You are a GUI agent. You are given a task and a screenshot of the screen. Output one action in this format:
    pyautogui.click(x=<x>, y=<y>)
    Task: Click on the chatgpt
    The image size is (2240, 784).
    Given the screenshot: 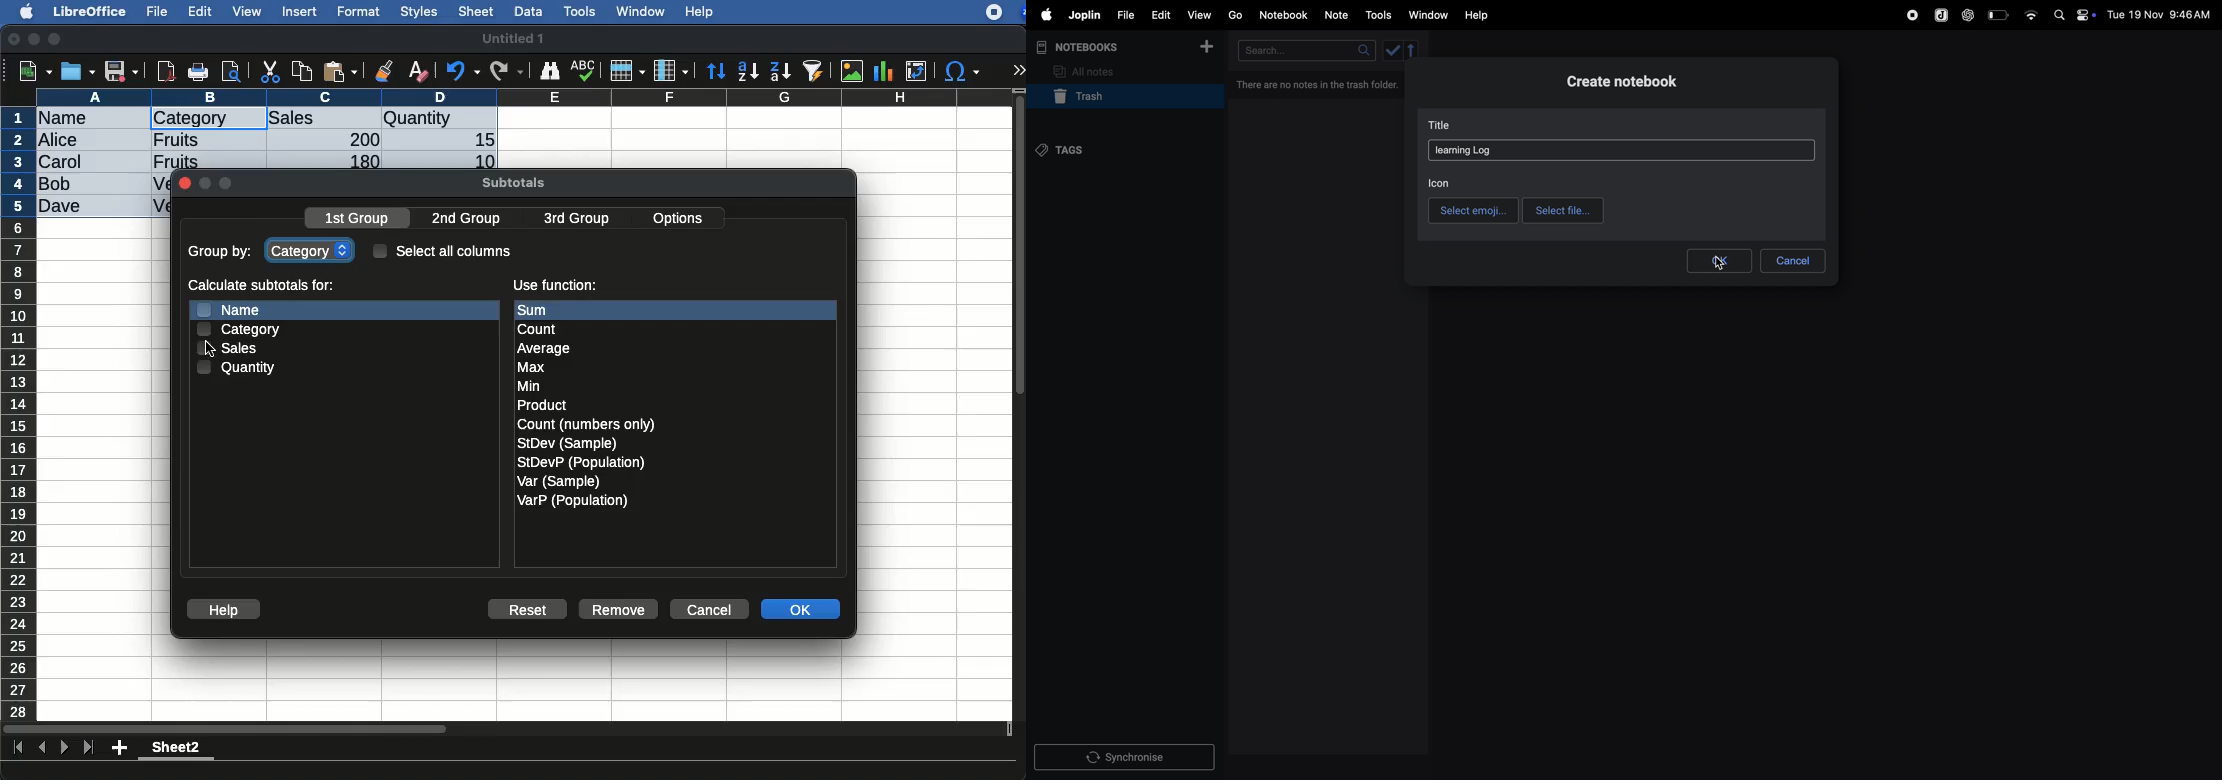 What is the action you would take?
    pyautogui.click(x=1968, y=13)
    